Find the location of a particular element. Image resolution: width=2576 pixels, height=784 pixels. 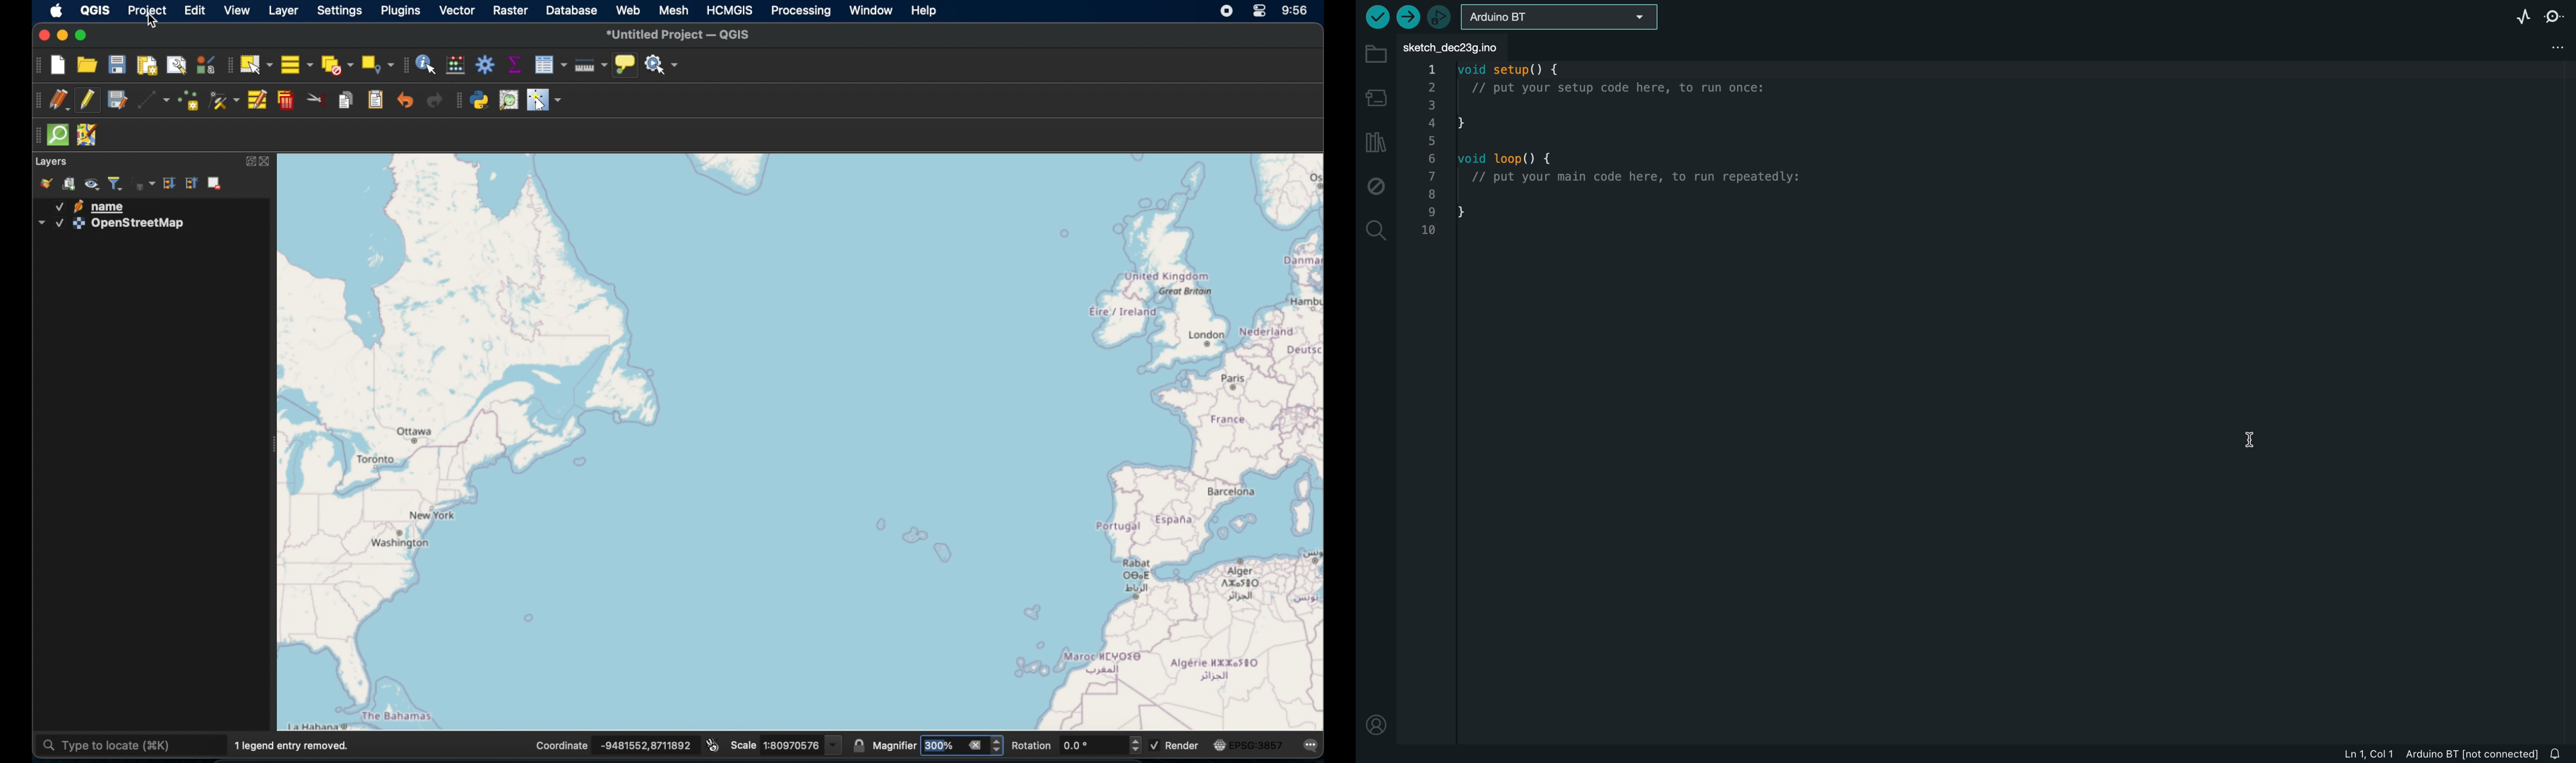

layer is located at coordinates (52, 162).